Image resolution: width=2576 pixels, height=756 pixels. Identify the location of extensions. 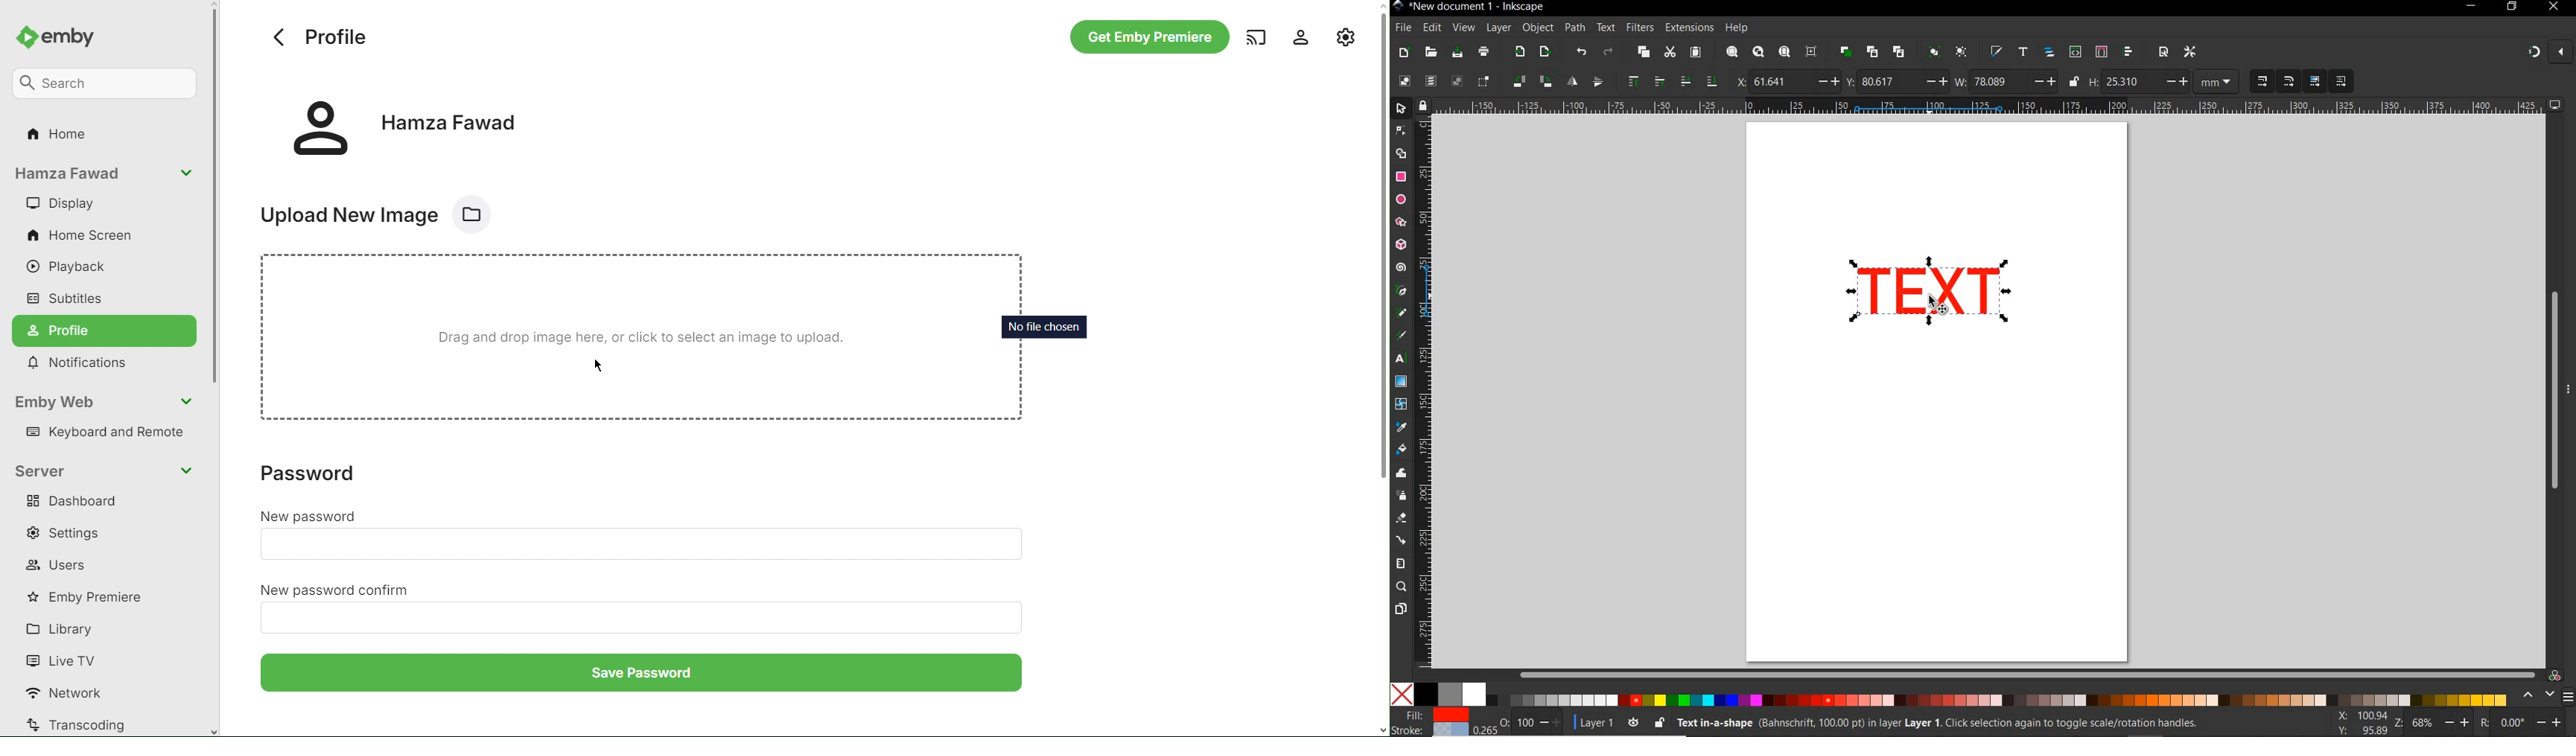
(1688, 28).